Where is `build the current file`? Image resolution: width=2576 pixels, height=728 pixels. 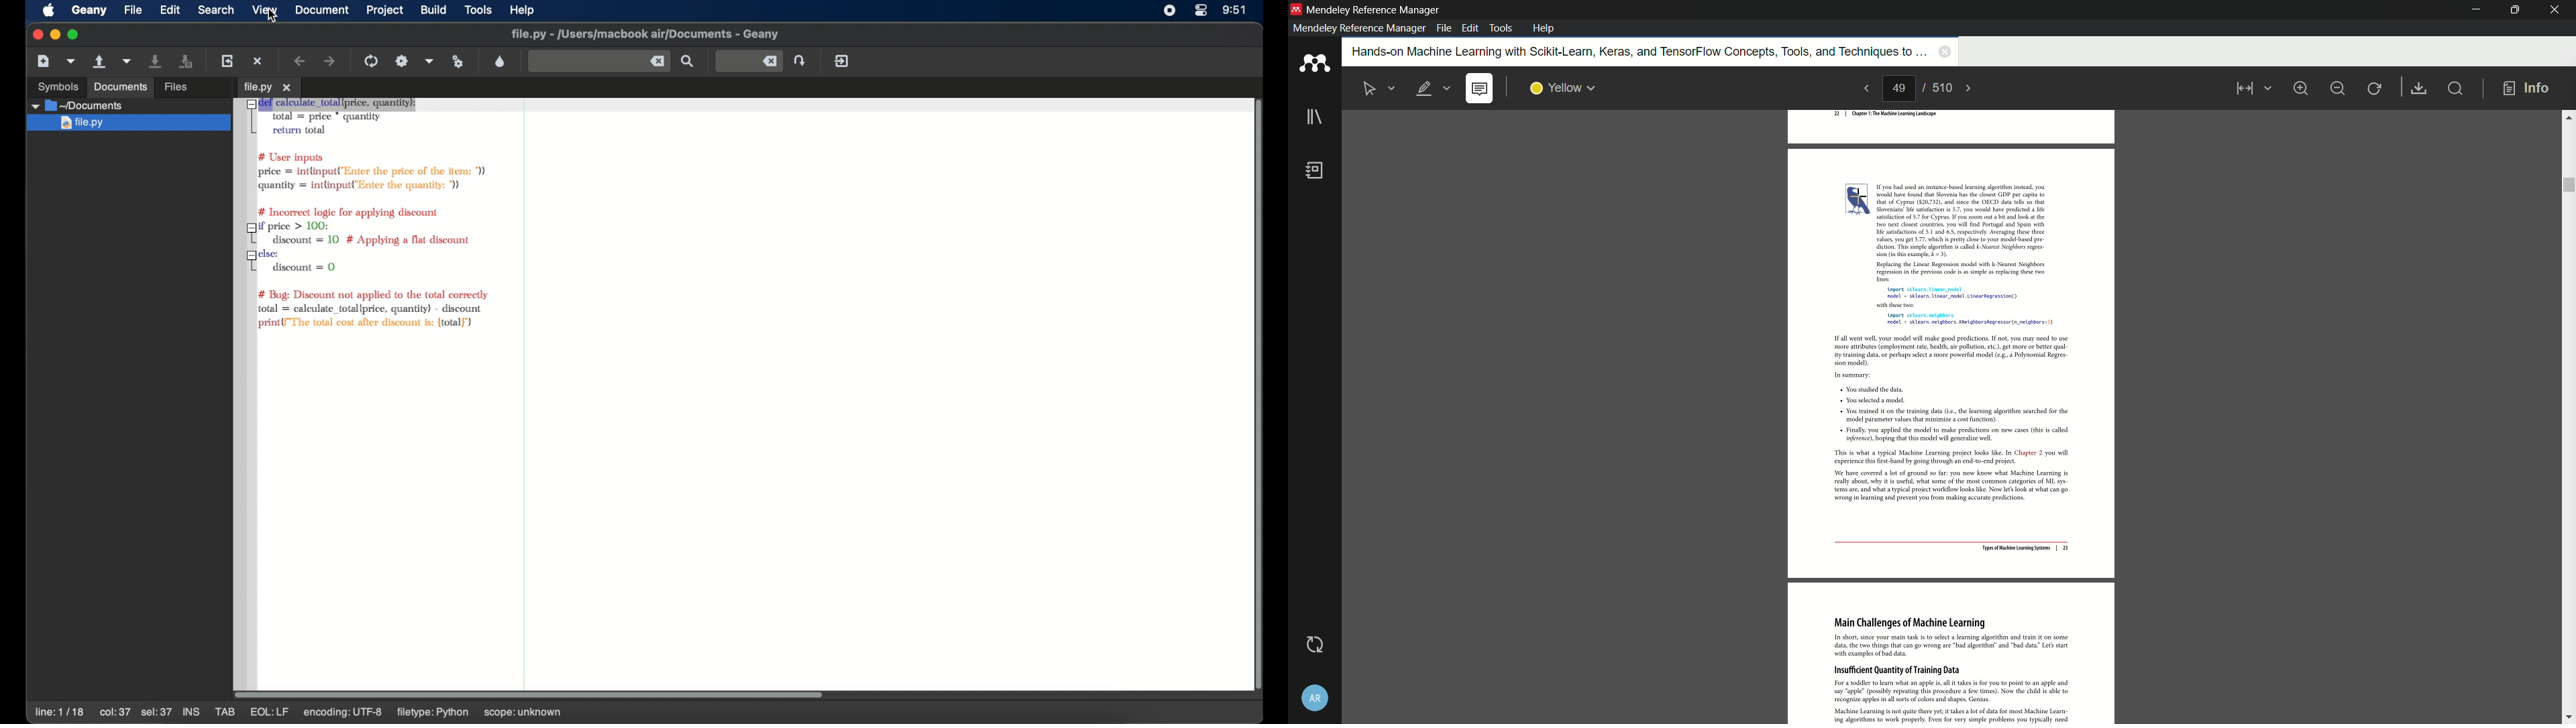
build the current file is located at coordinates (402, 61).